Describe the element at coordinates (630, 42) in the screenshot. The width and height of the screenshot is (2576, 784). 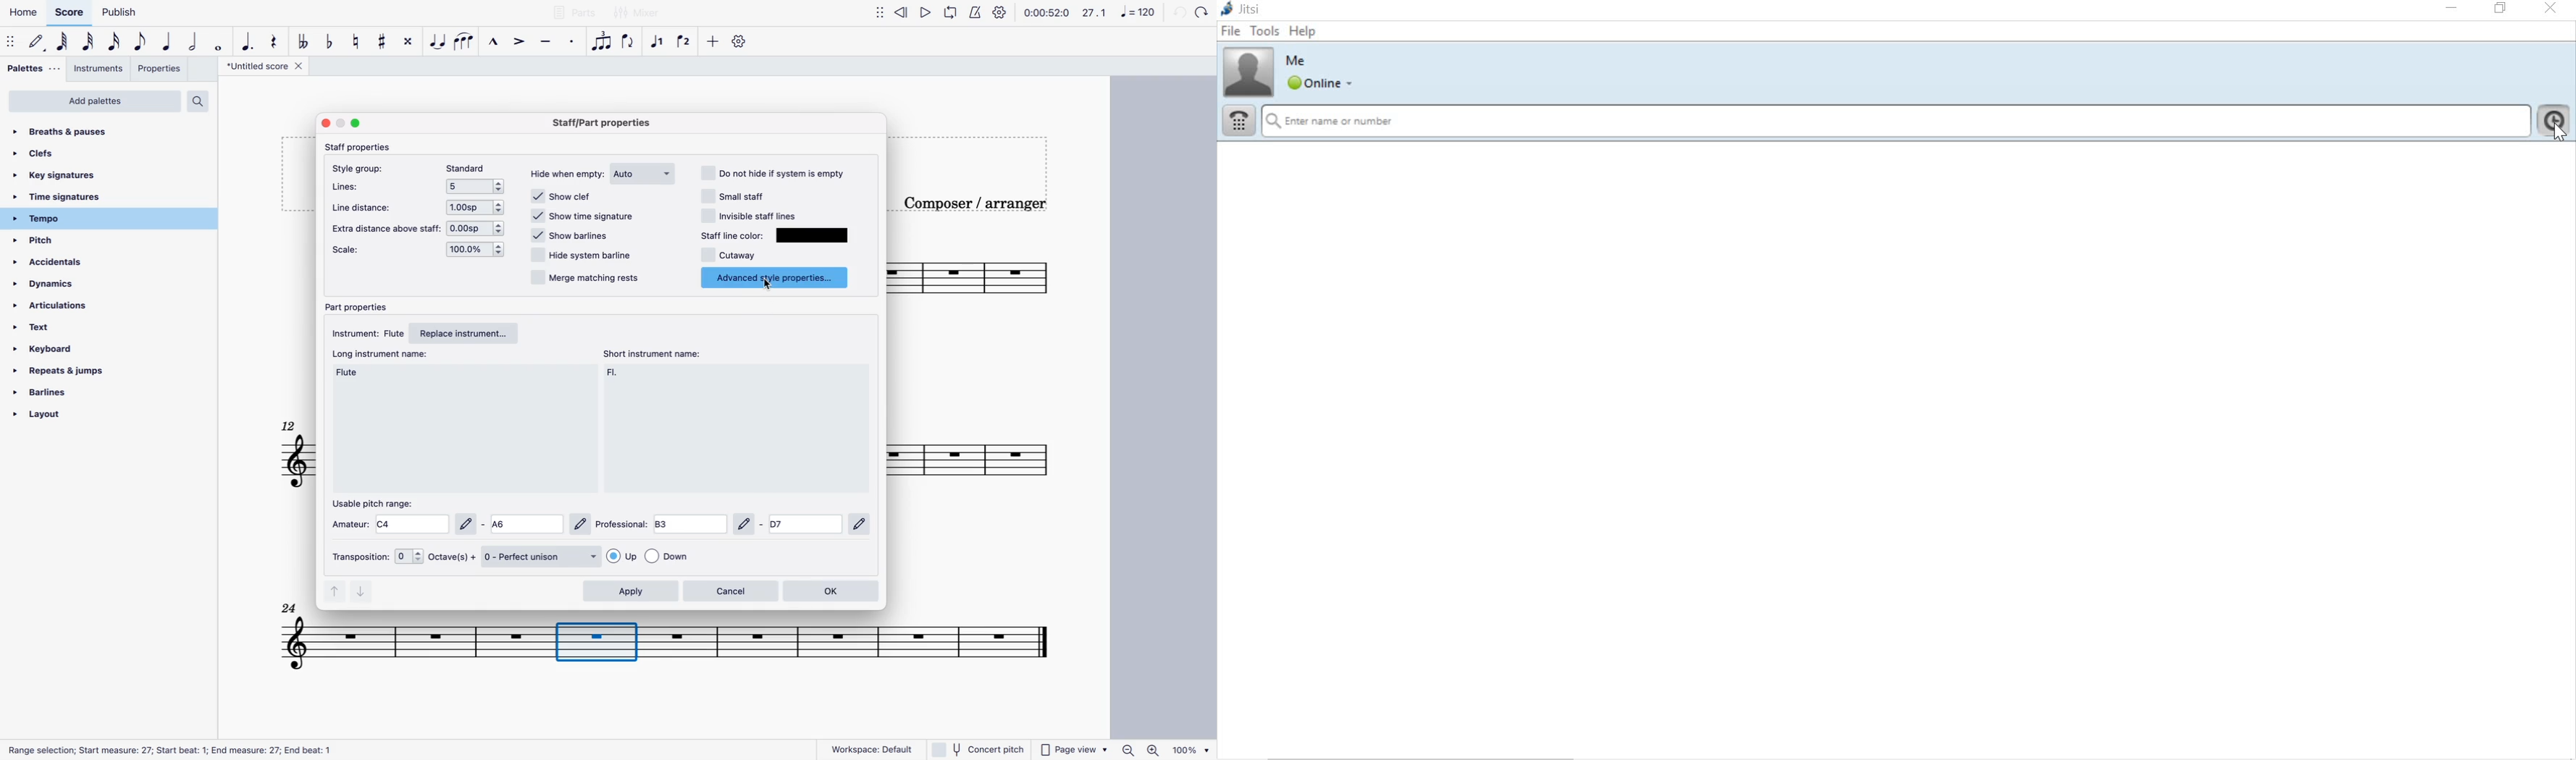
I see `flip direction` at that location.